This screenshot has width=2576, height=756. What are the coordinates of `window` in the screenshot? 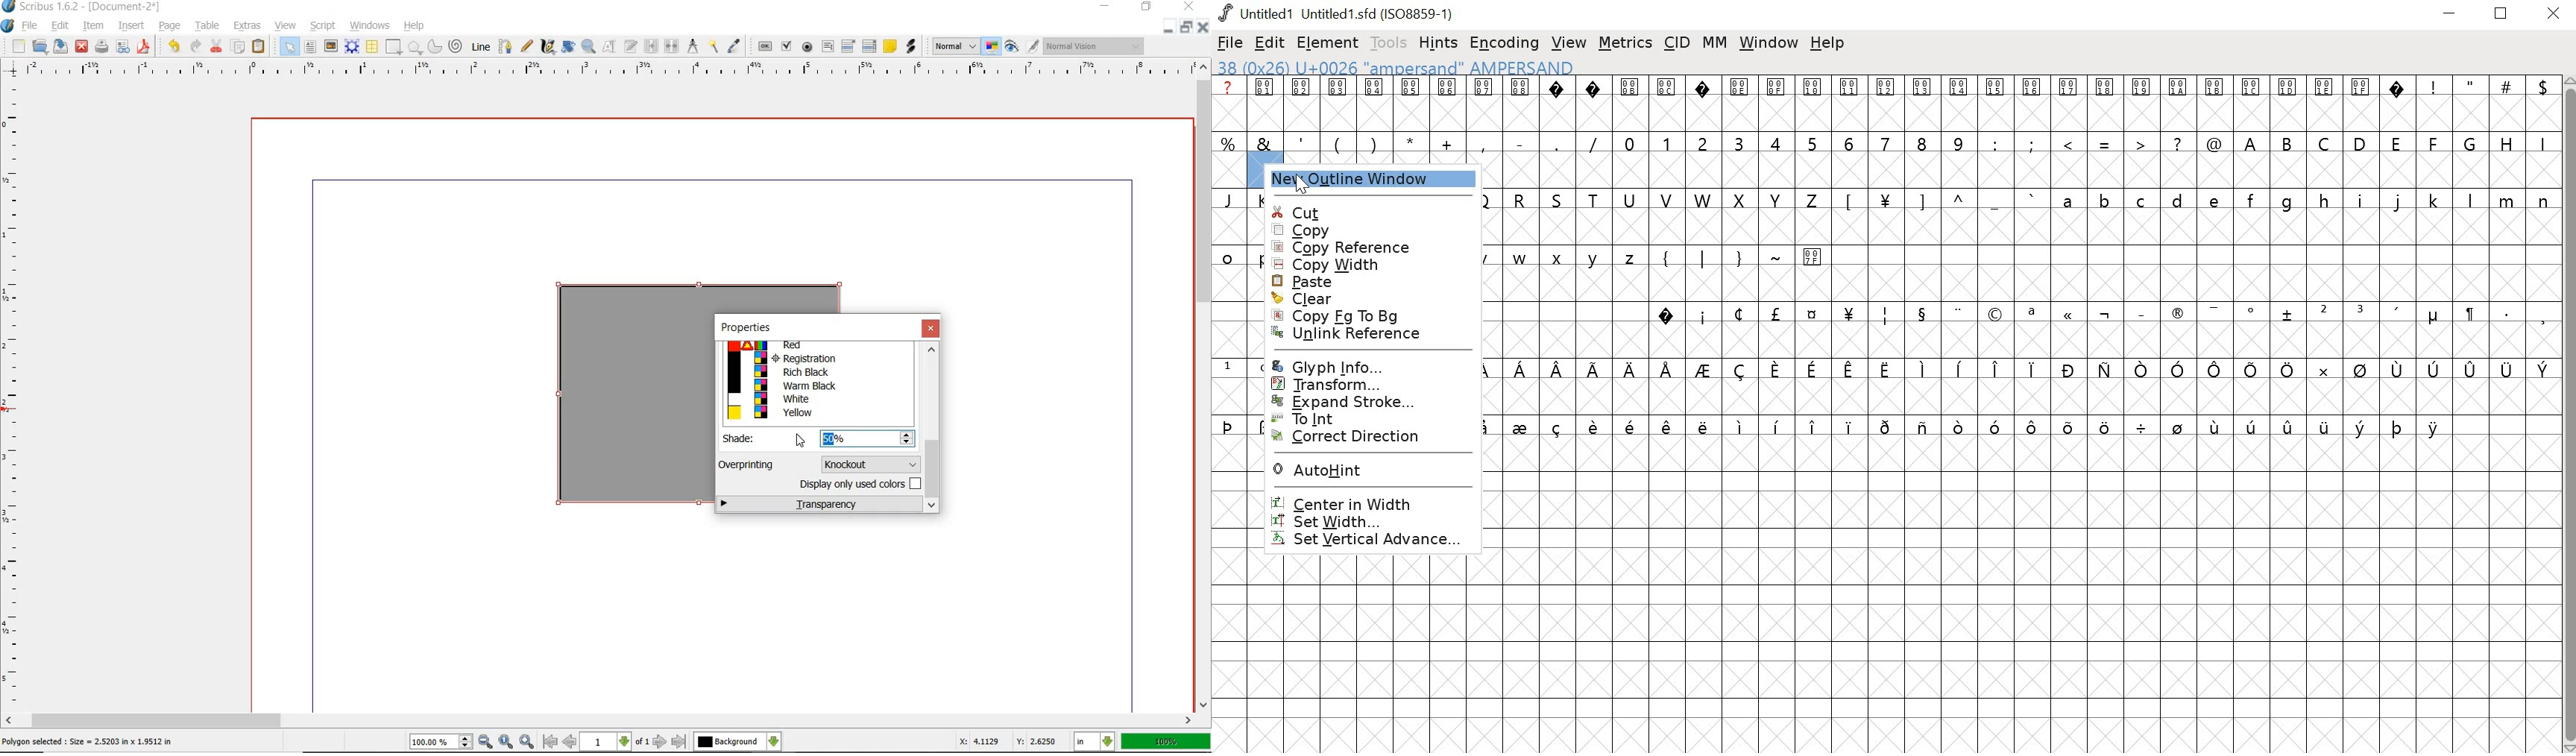 It's located at (1768, 44).